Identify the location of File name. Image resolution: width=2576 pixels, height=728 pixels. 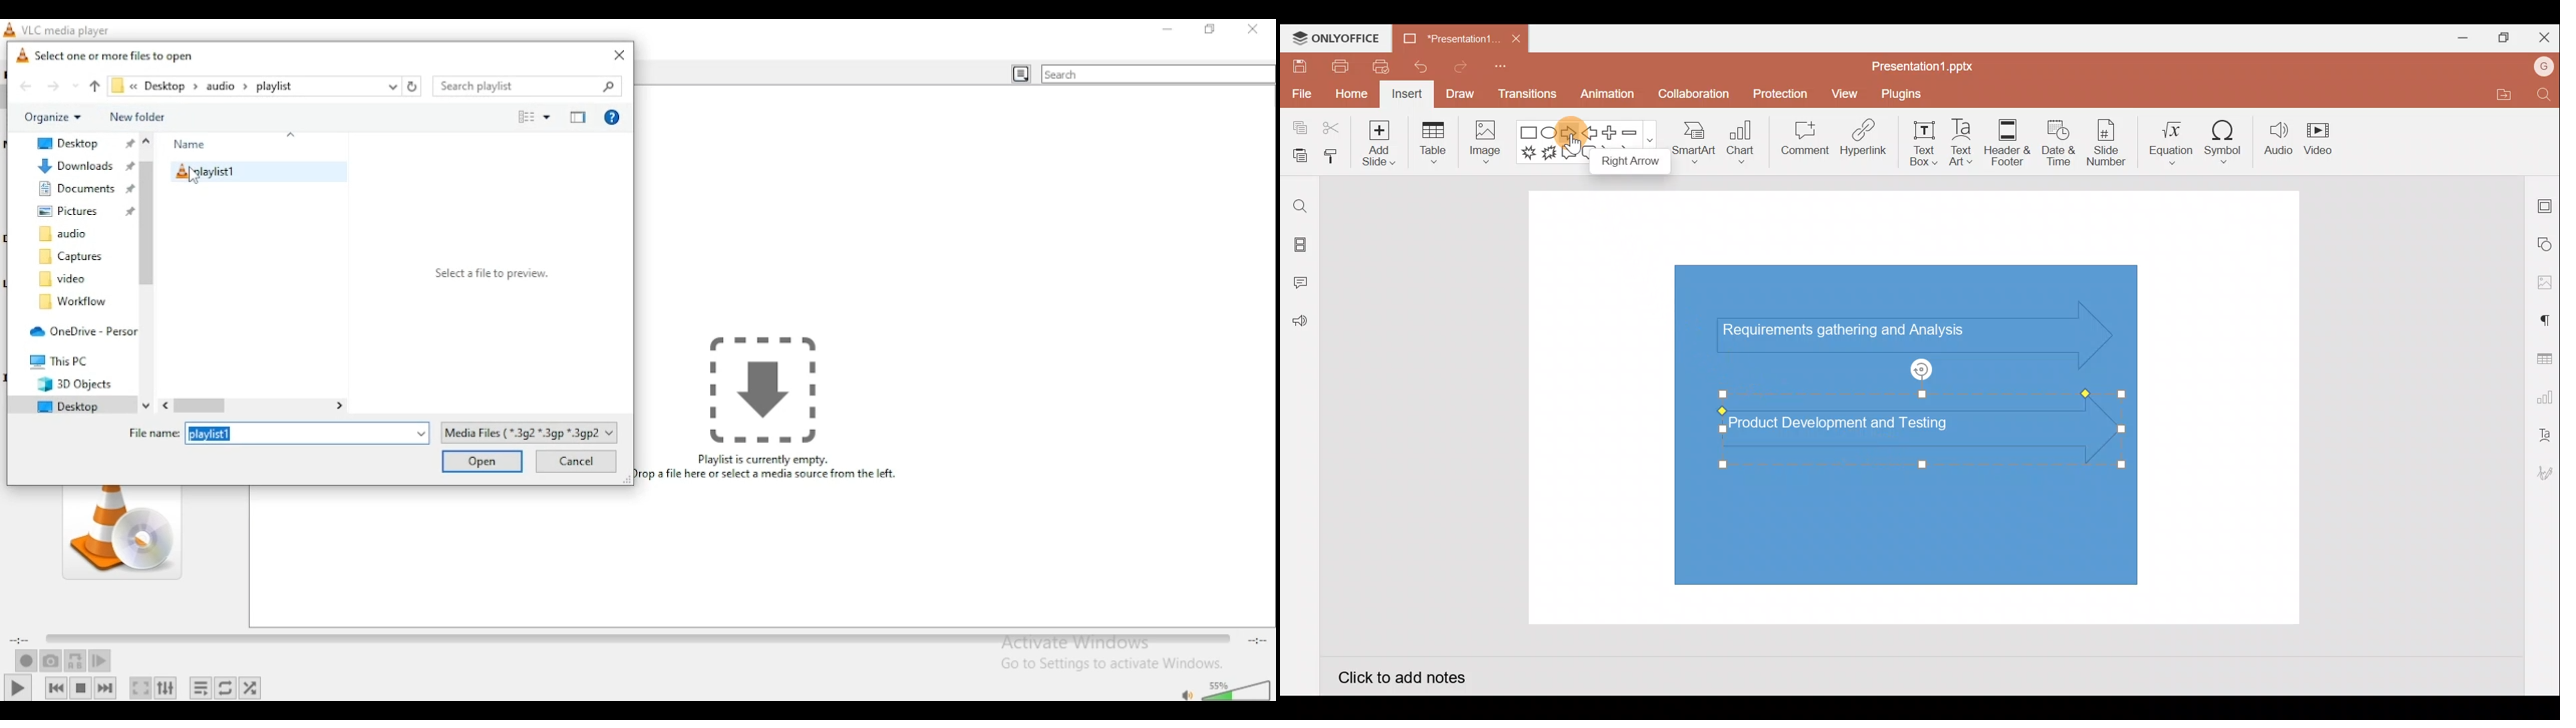
(148, 435).